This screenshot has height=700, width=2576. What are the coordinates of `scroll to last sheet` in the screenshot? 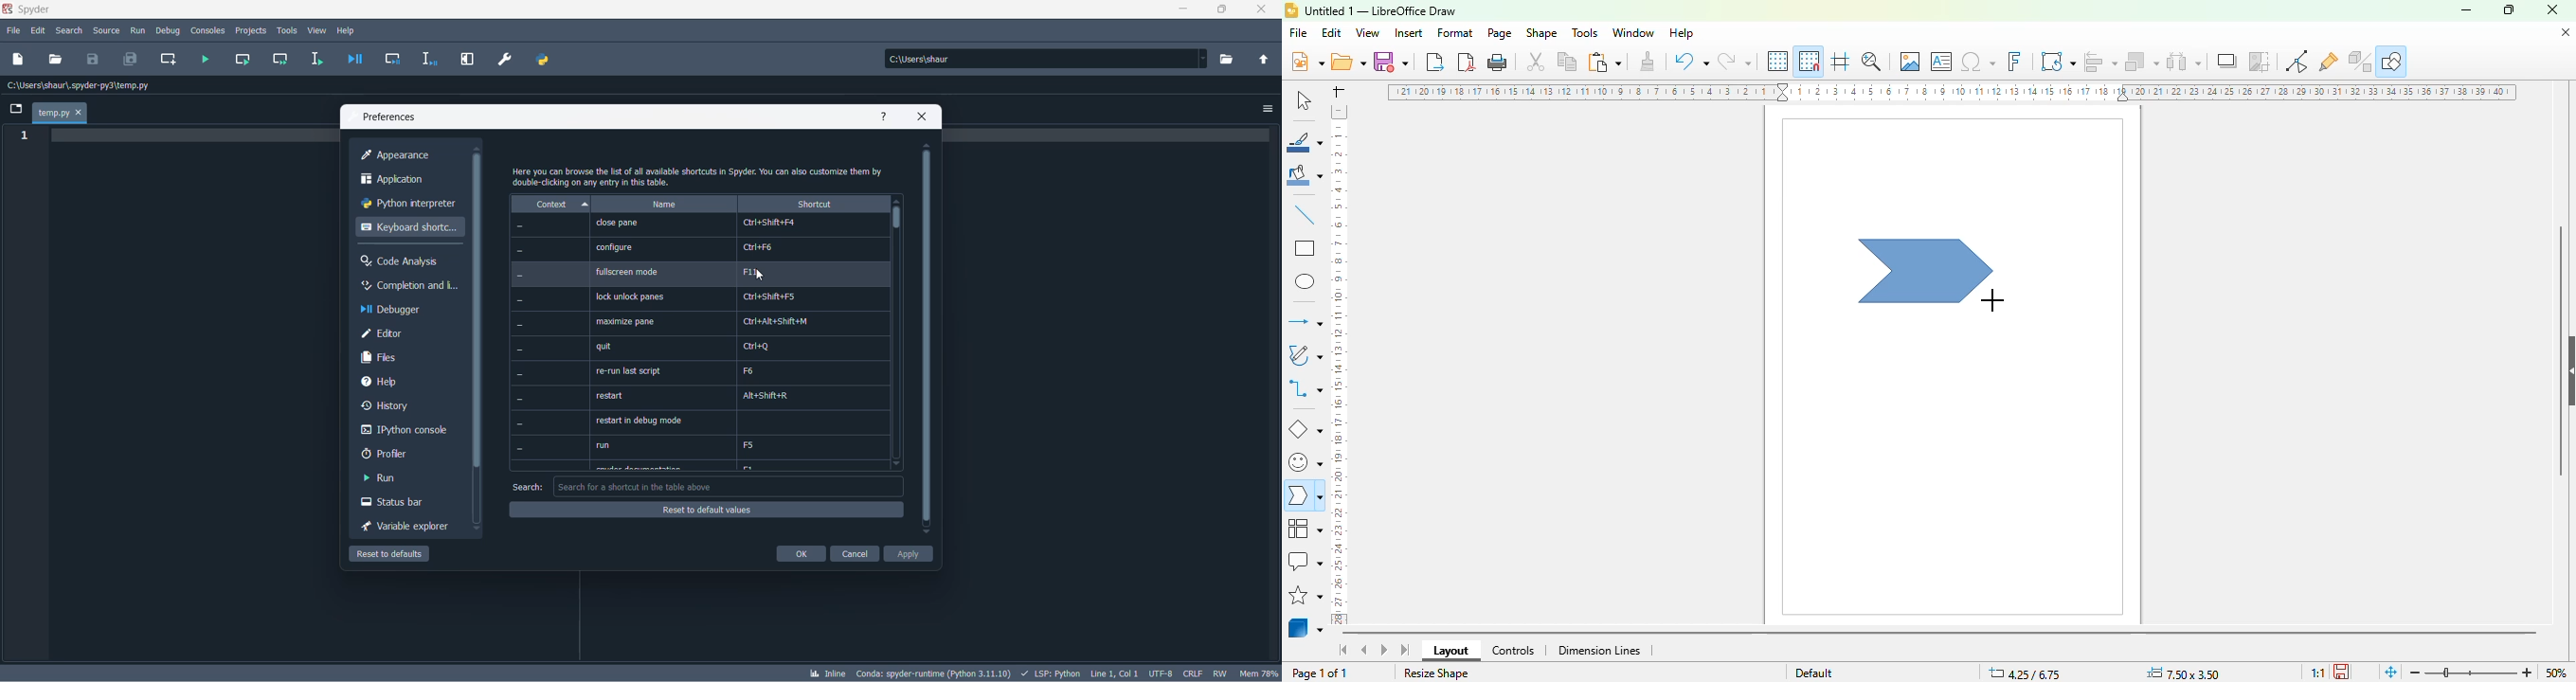 It's located at (1406, 650).